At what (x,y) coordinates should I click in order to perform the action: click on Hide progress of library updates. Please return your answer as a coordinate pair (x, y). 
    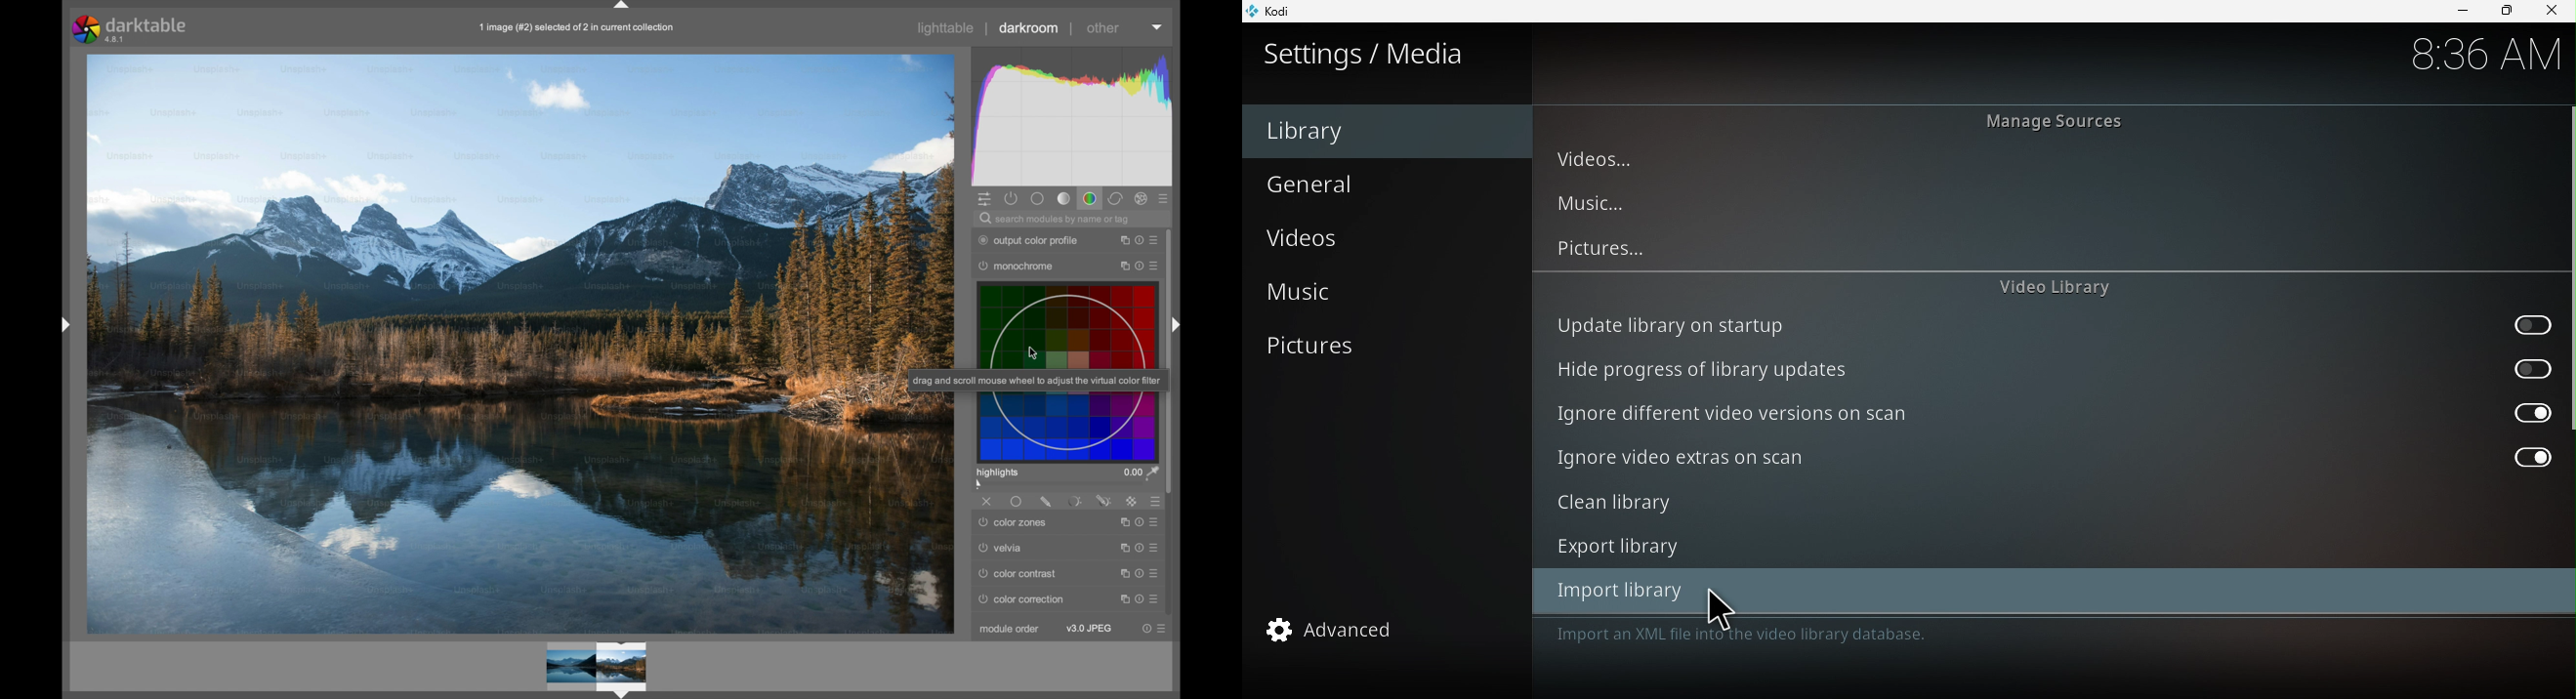
    Looking at the image, I should click on (2057, 367).